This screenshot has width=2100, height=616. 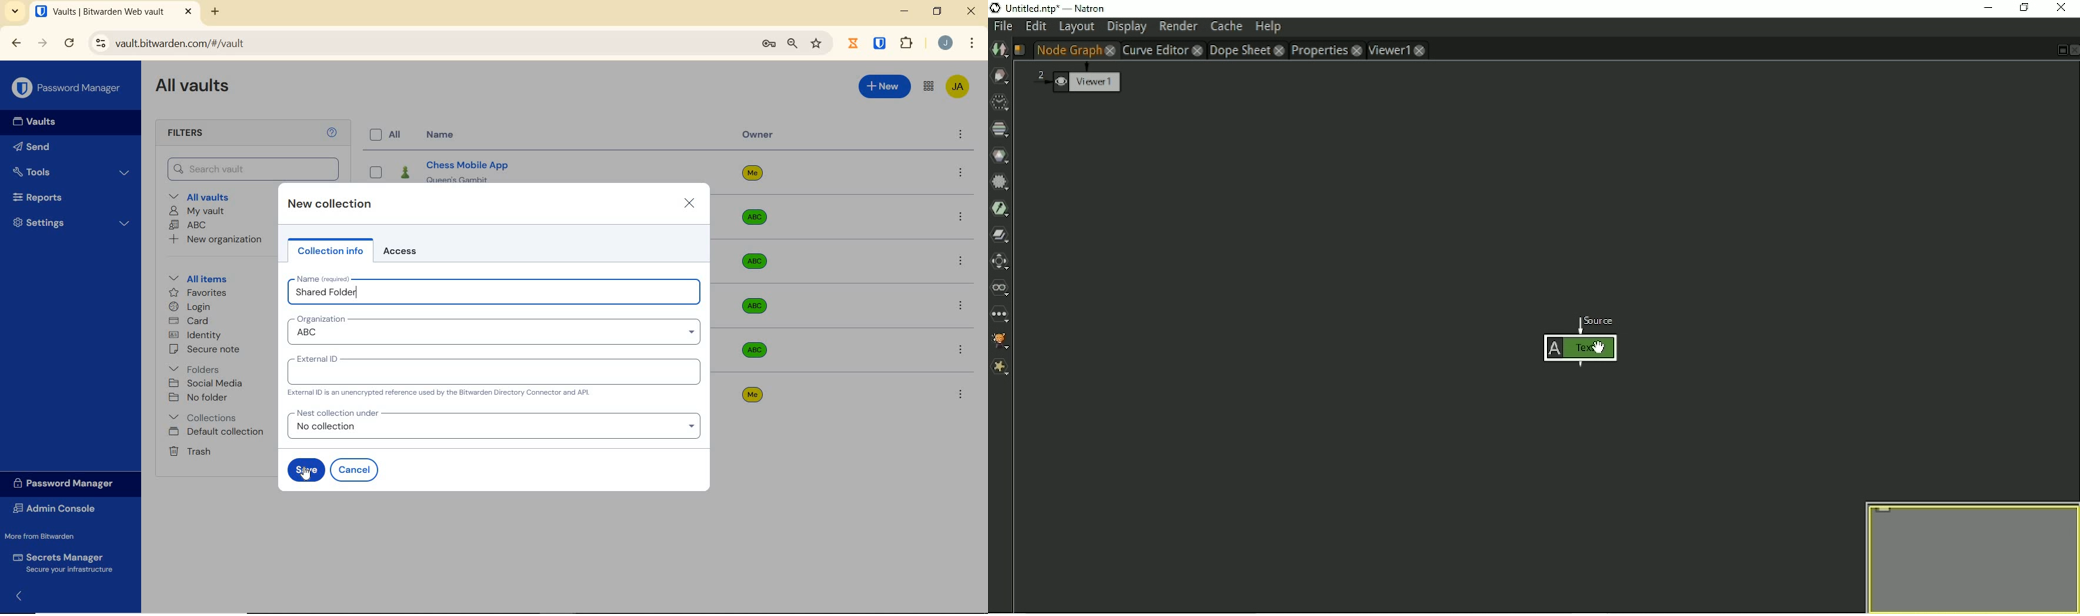 What do you see at coordinates (17, 44) in the screenshot?
I see `backward` at bounding box center [17, 44].